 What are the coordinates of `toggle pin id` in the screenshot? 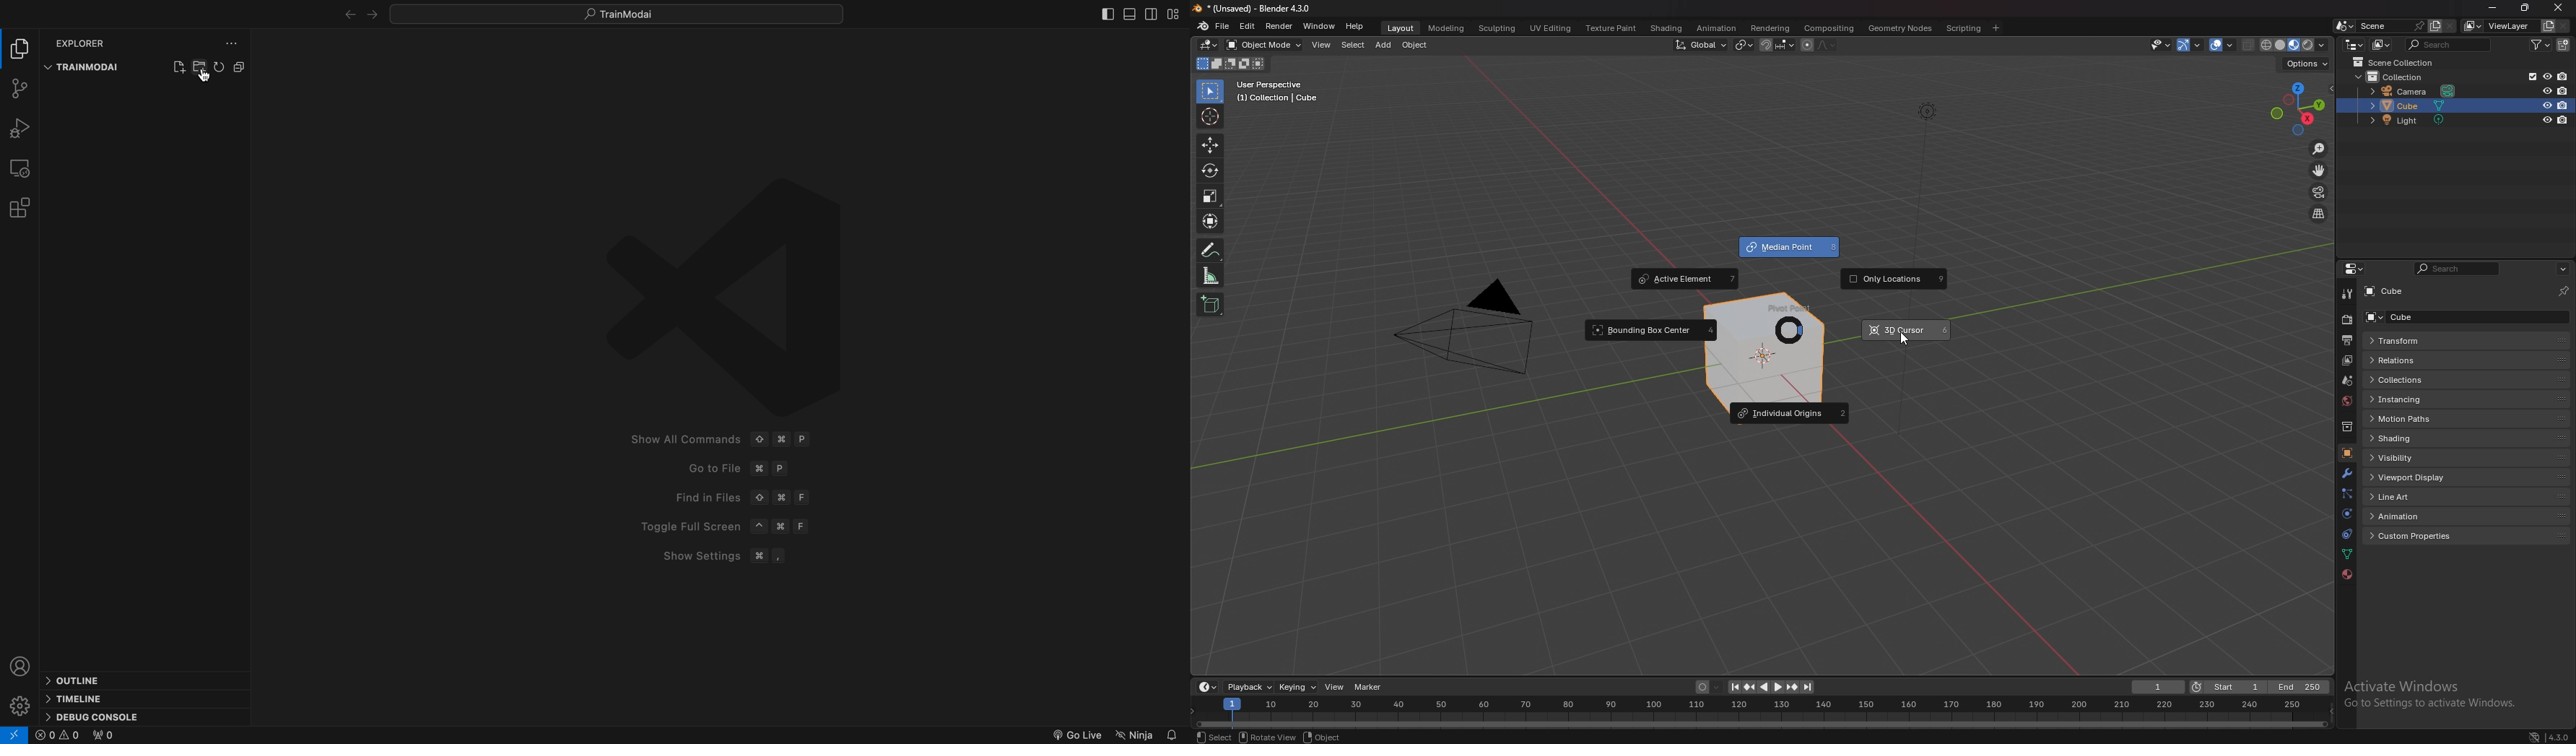 It's located at (2564, 290).